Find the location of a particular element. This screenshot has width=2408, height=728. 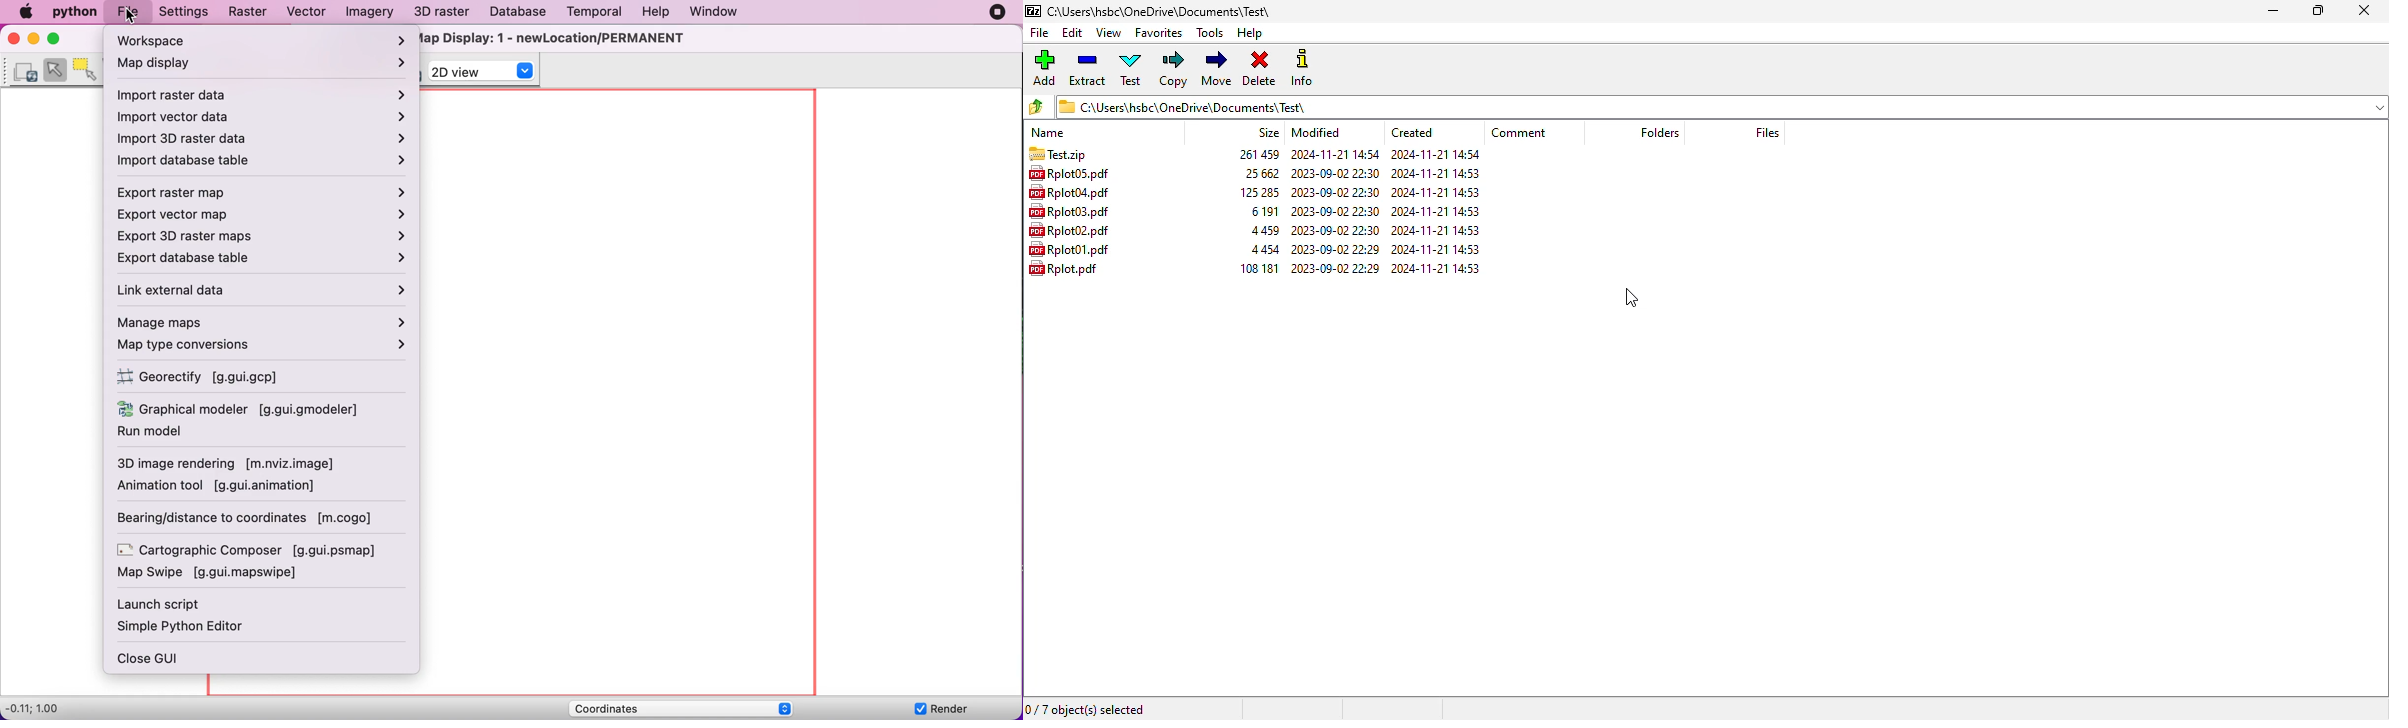

minimize is located at coordinates (2272, 11).